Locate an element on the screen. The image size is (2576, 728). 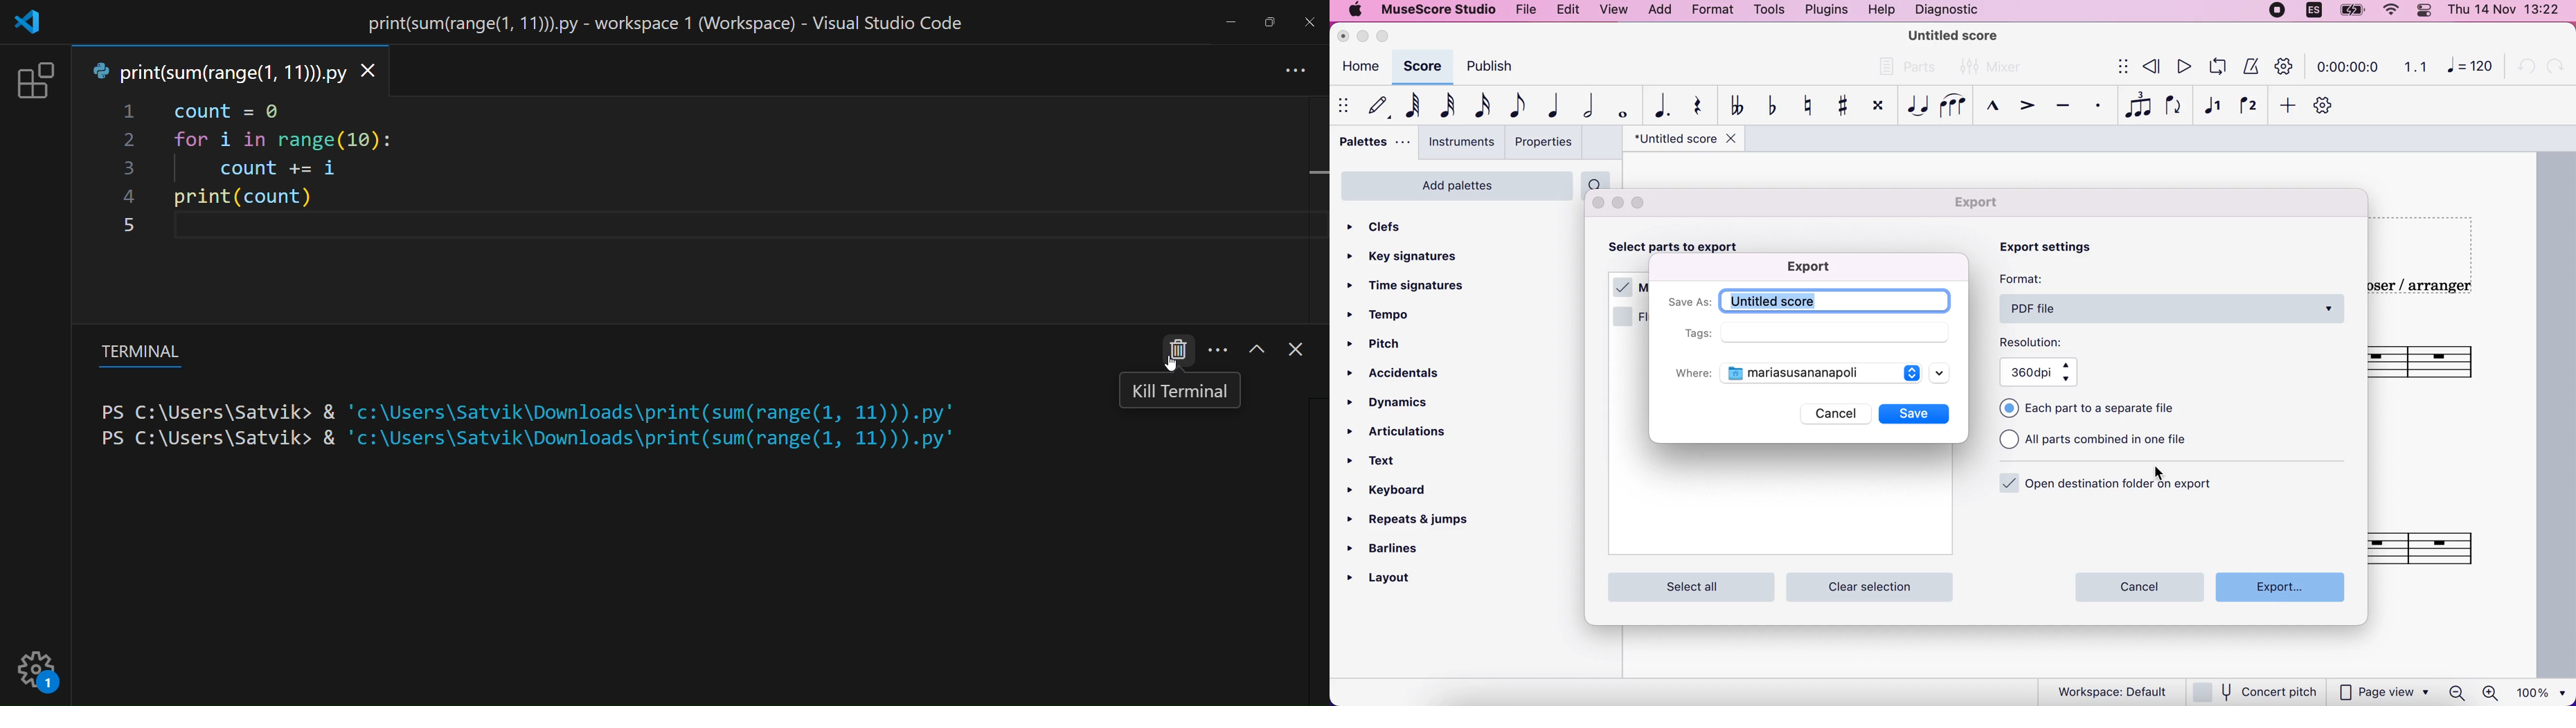
select parts to export is located at coordinates (1695, 248).